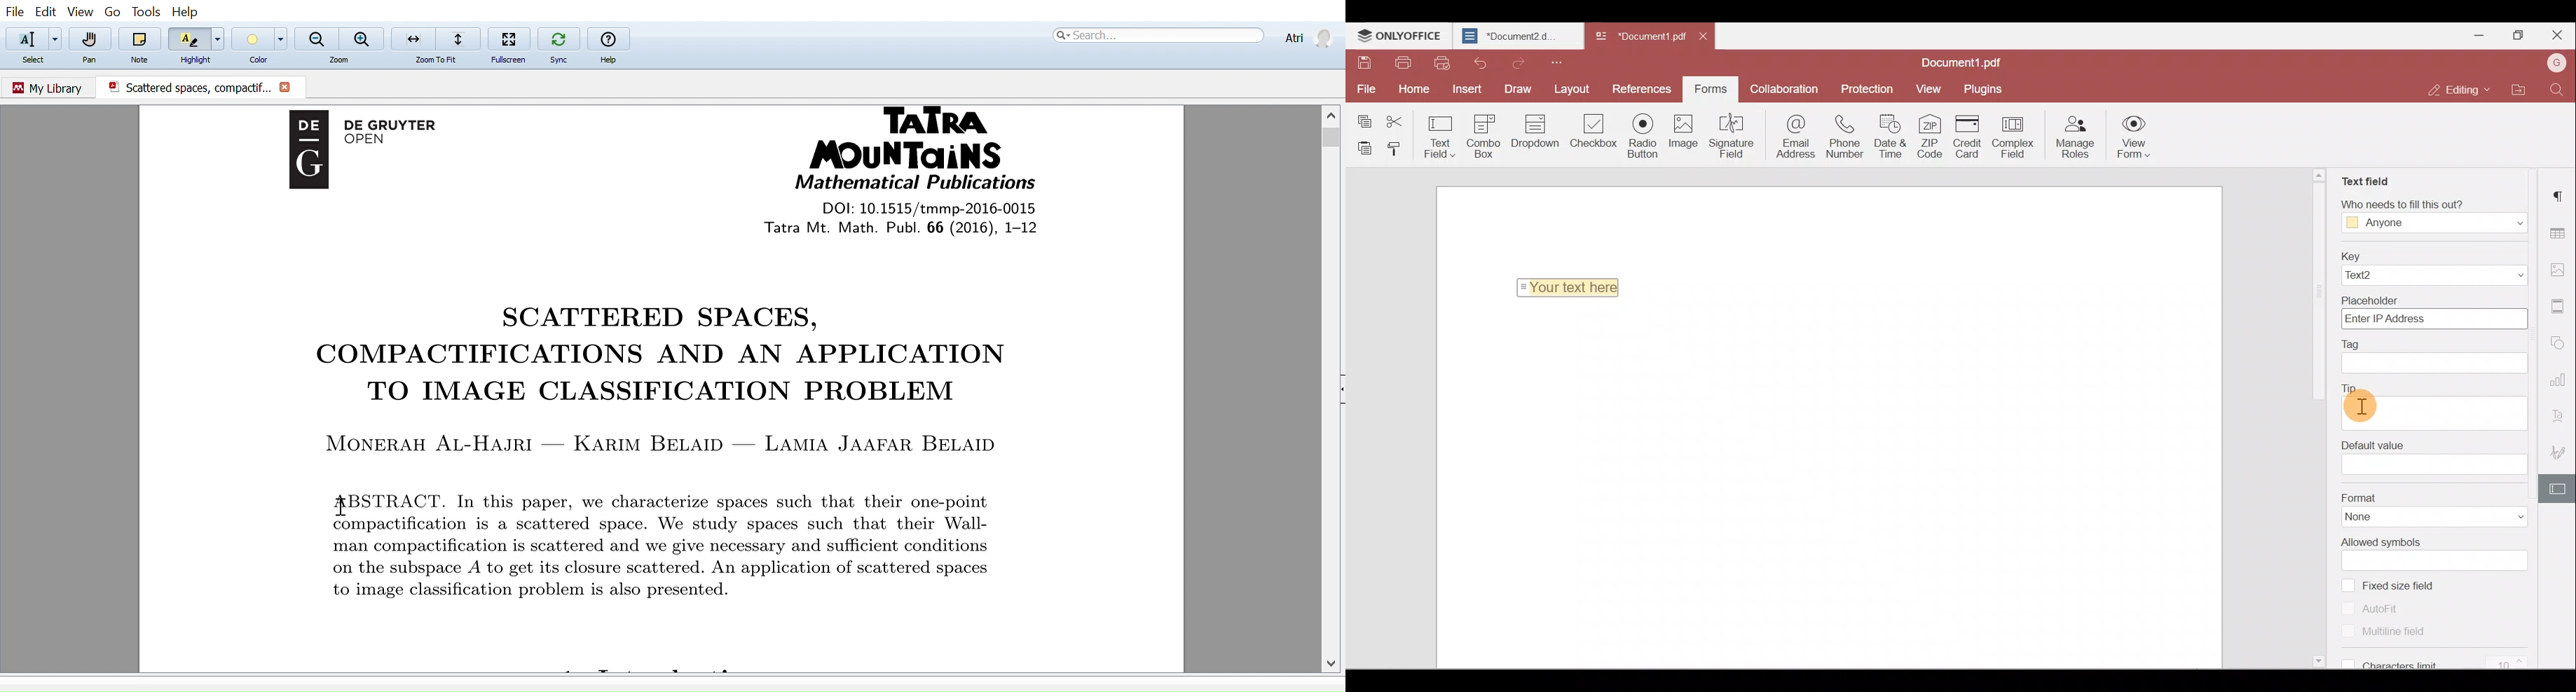  I want to click on Credit card, so click(1969, 136).